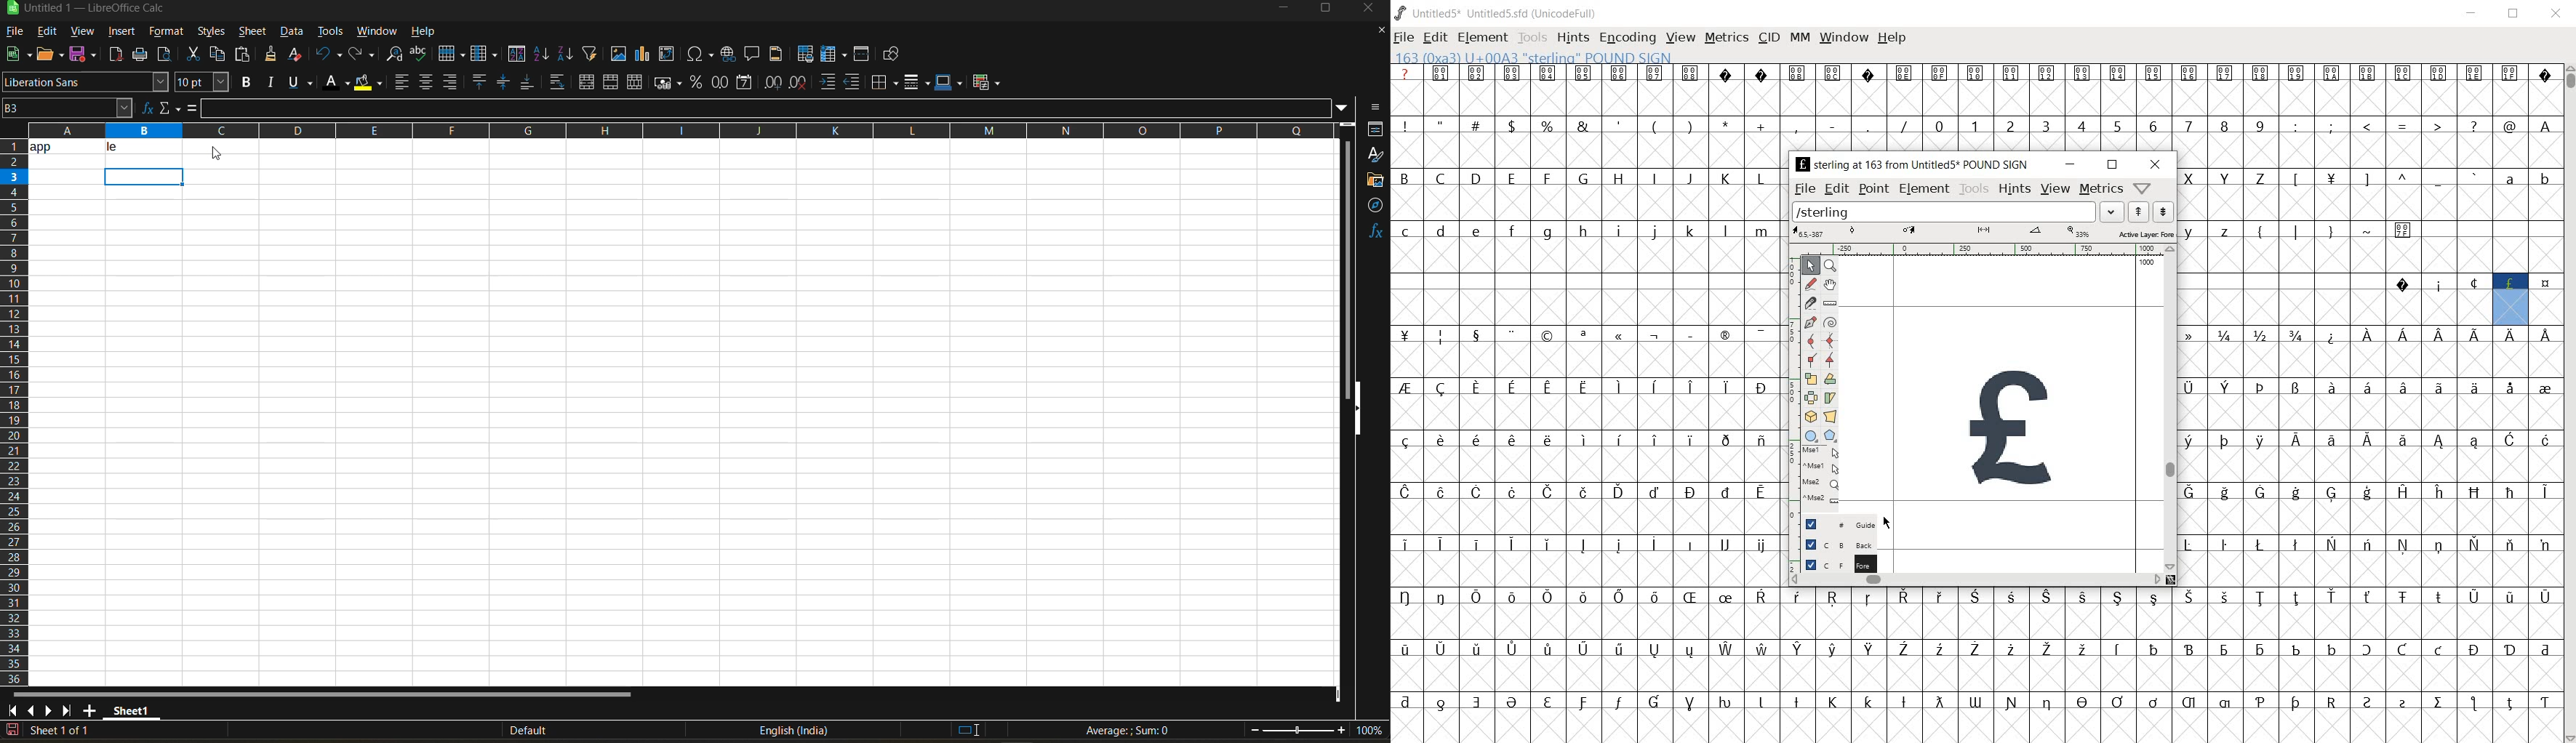 This screenshot has height=756, width=2576. I want to click on k, so click(1689, 230).